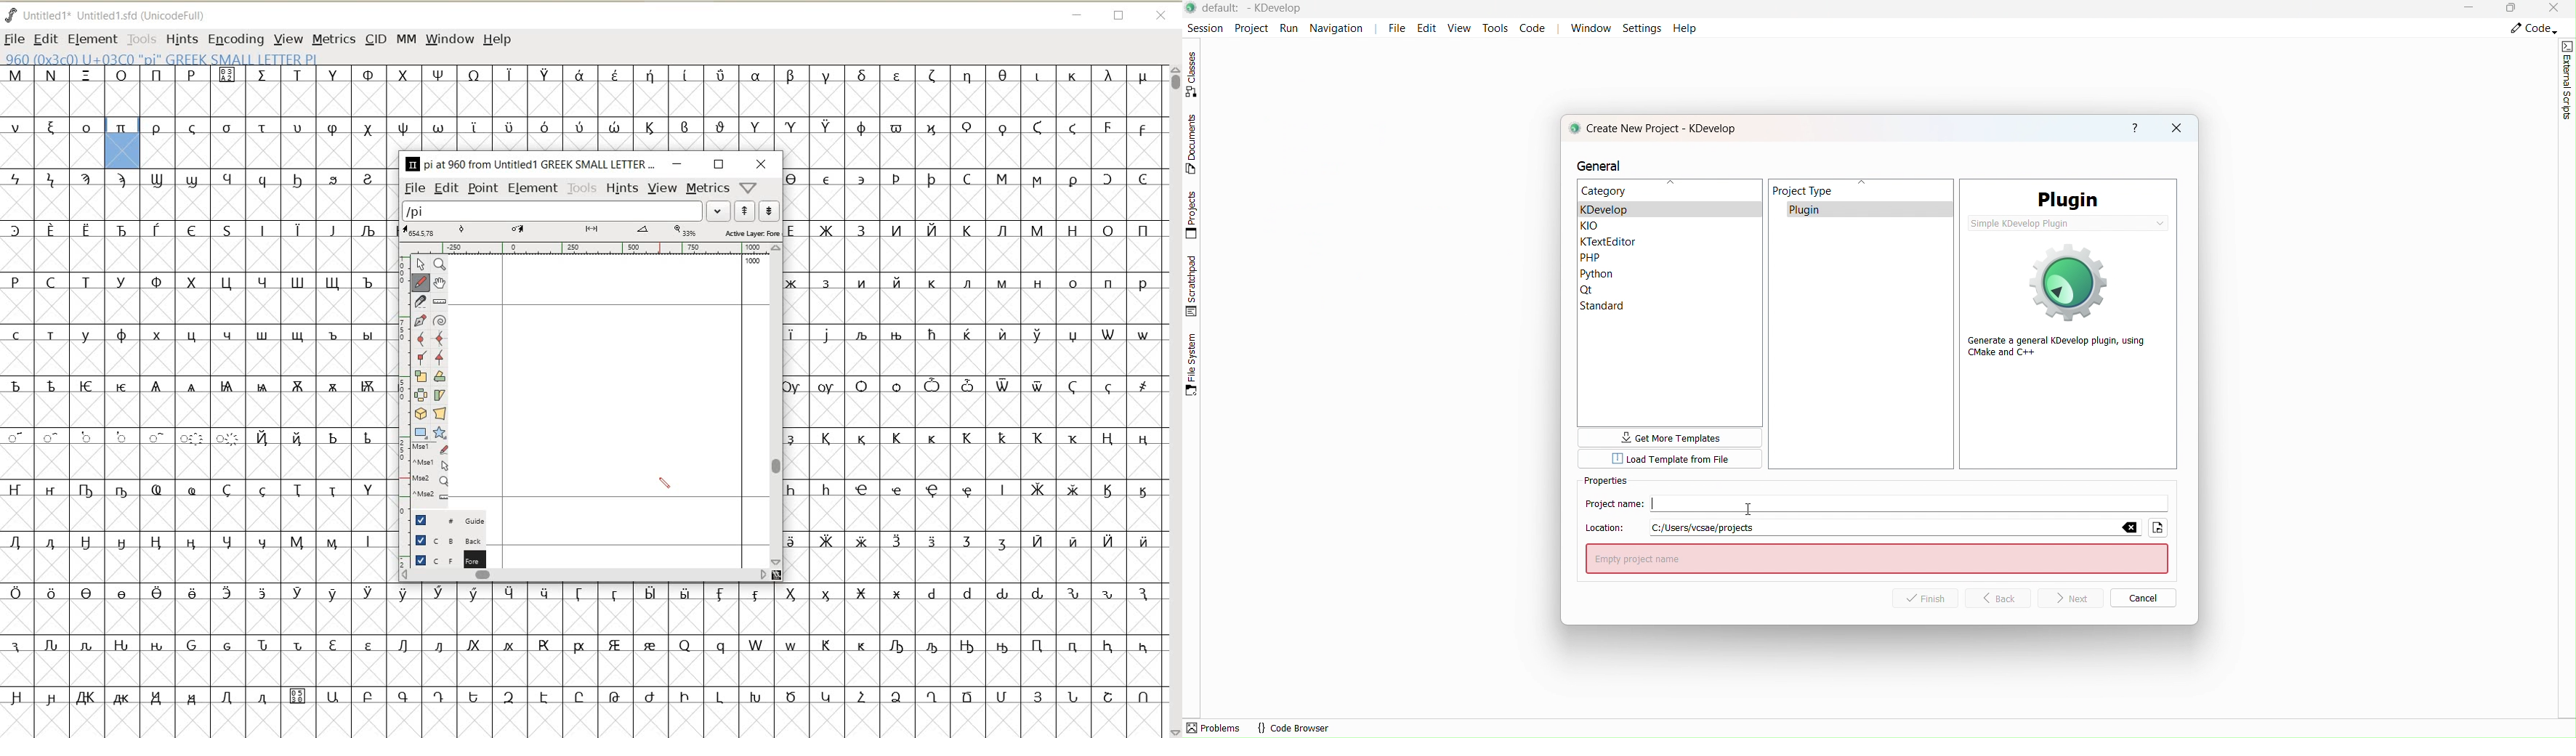  What do you see at coordinates (1601, 256) in the screenshot?
I see `PHP` at bounding box center [1601, 256].